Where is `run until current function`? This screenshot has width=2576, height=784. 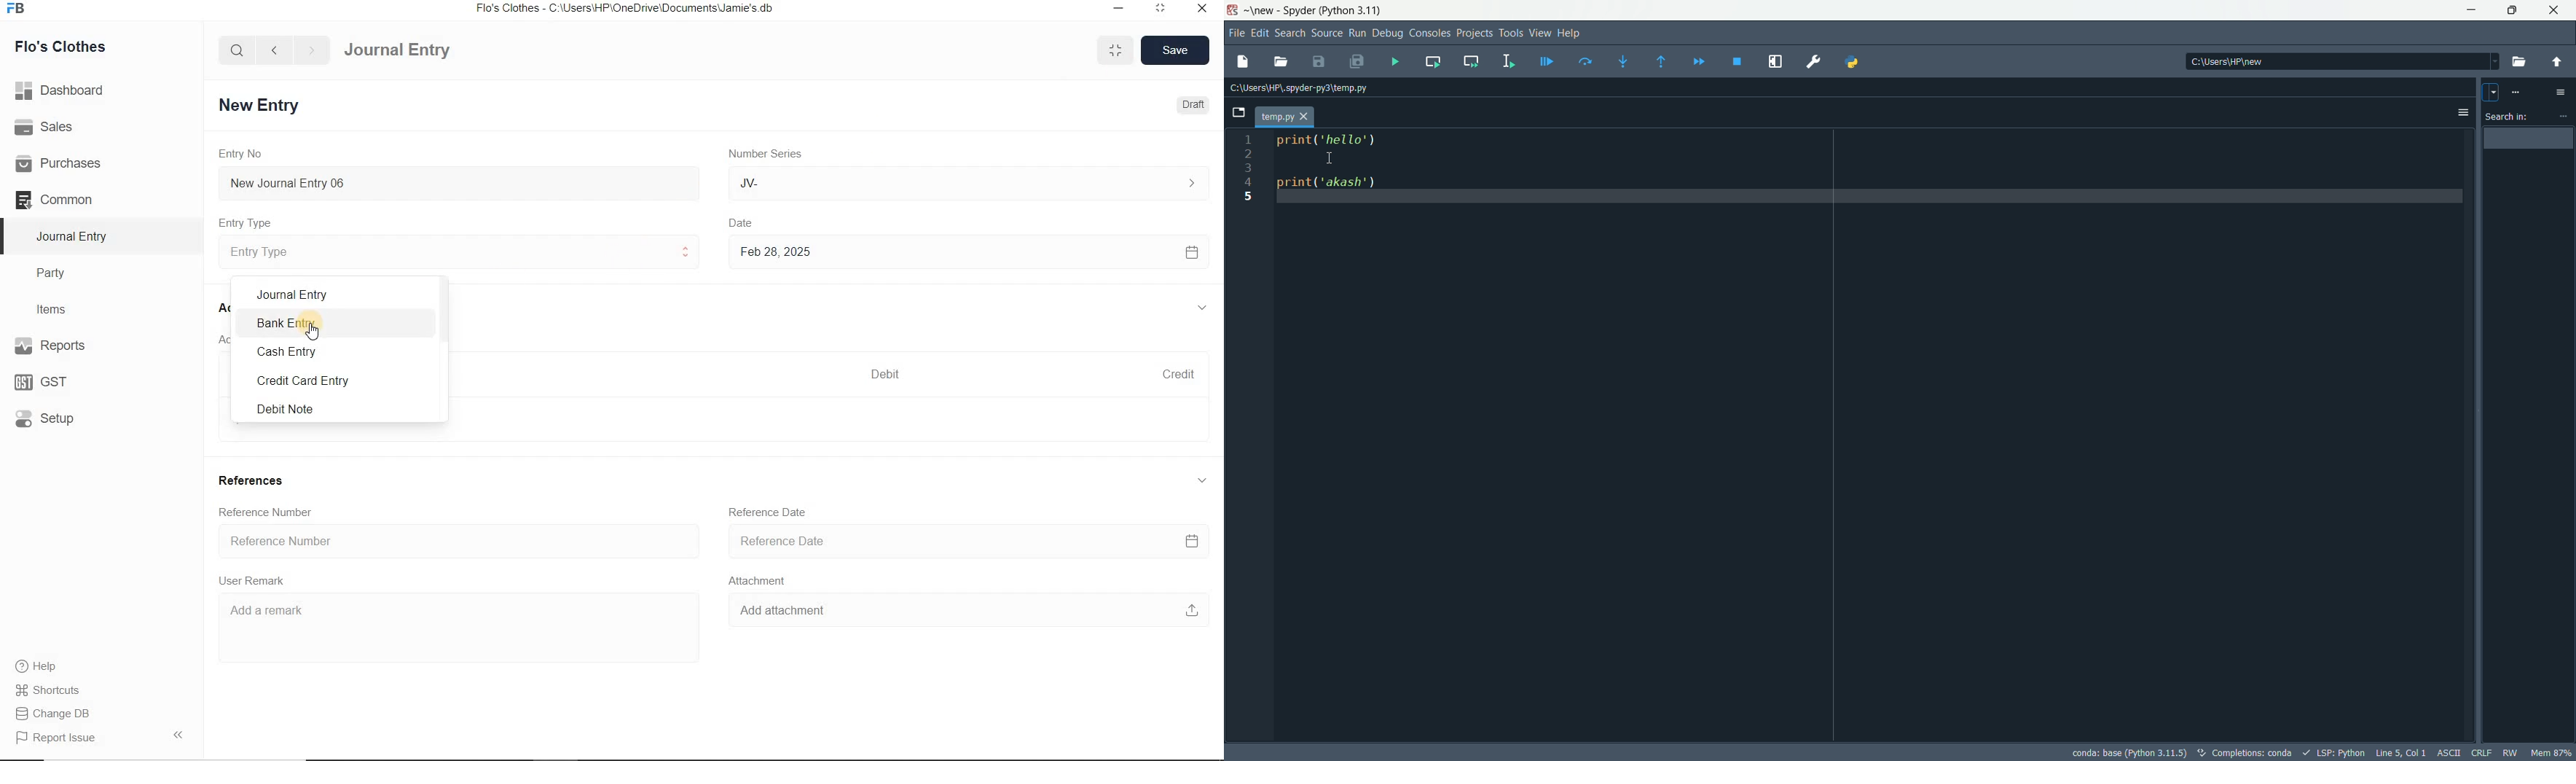 run until current function is located at coordinates (1664, 63).